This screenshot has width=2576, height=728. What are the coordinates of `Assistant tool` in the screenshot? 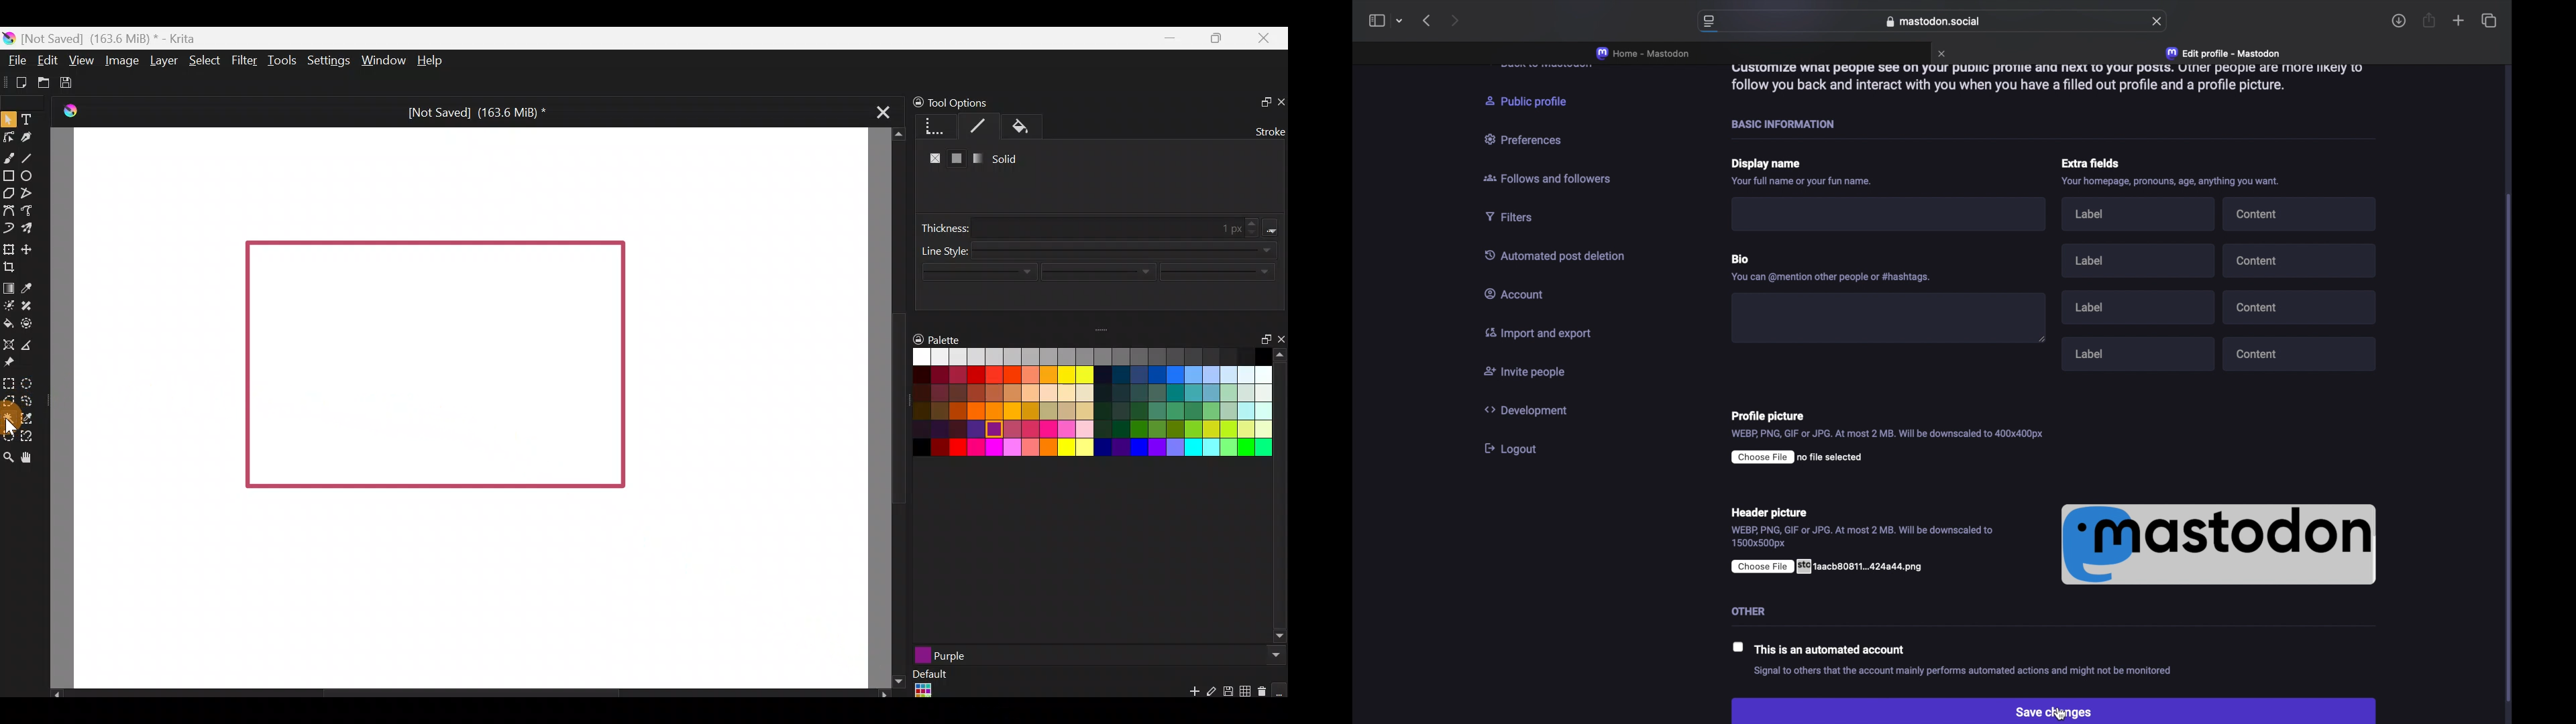 It's located at (9, 343).